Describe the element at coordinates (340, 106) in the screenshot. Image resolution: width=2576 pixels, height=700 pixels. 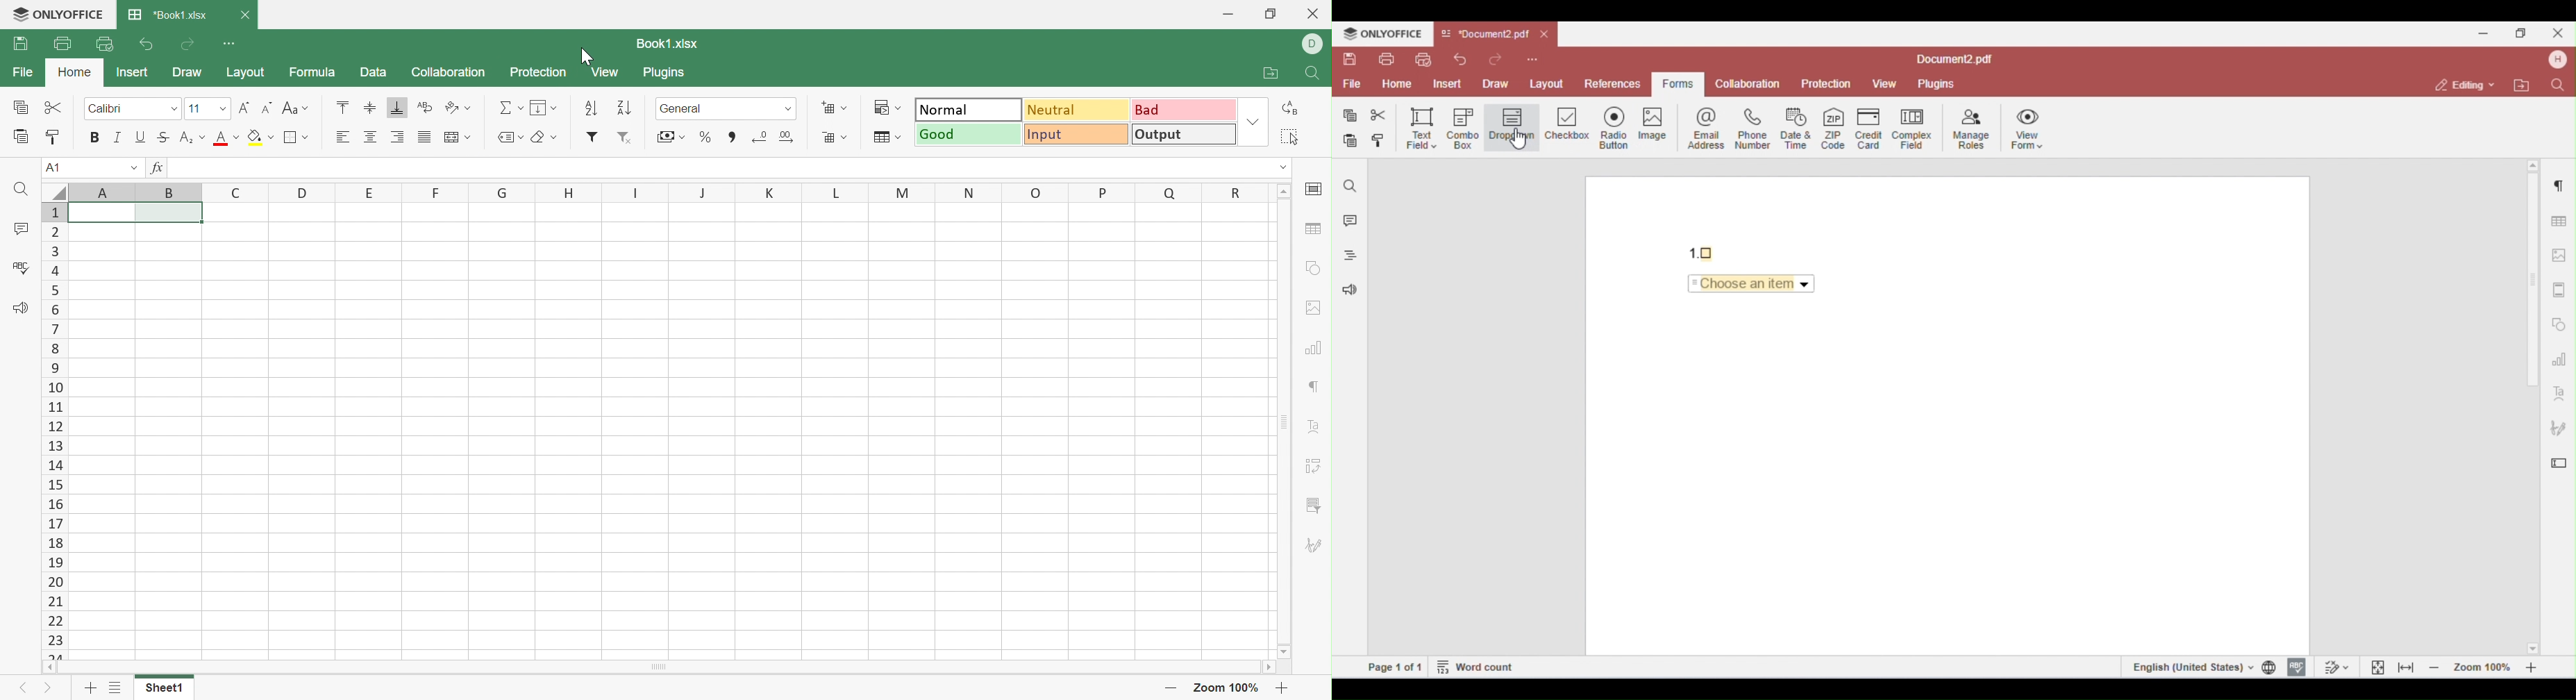
I see `Align Top` at that location.